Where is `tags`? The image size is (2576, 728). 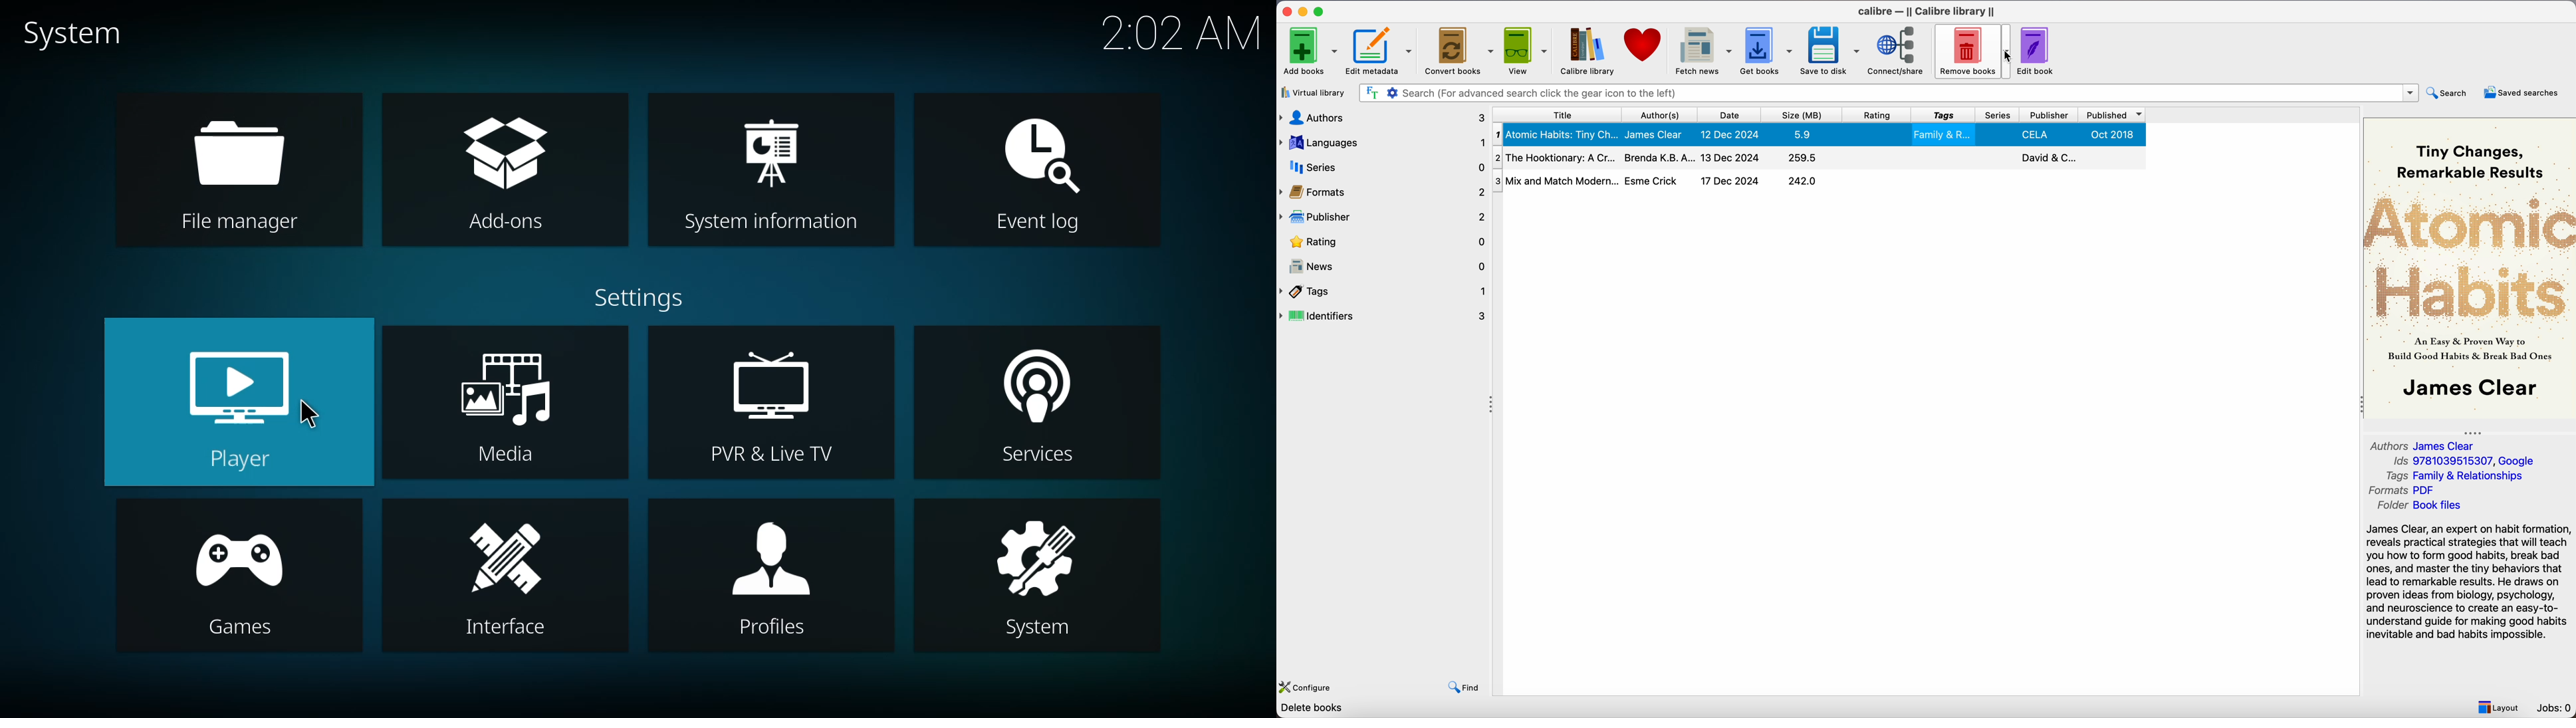
tags is located at coordinates (1943, 115).